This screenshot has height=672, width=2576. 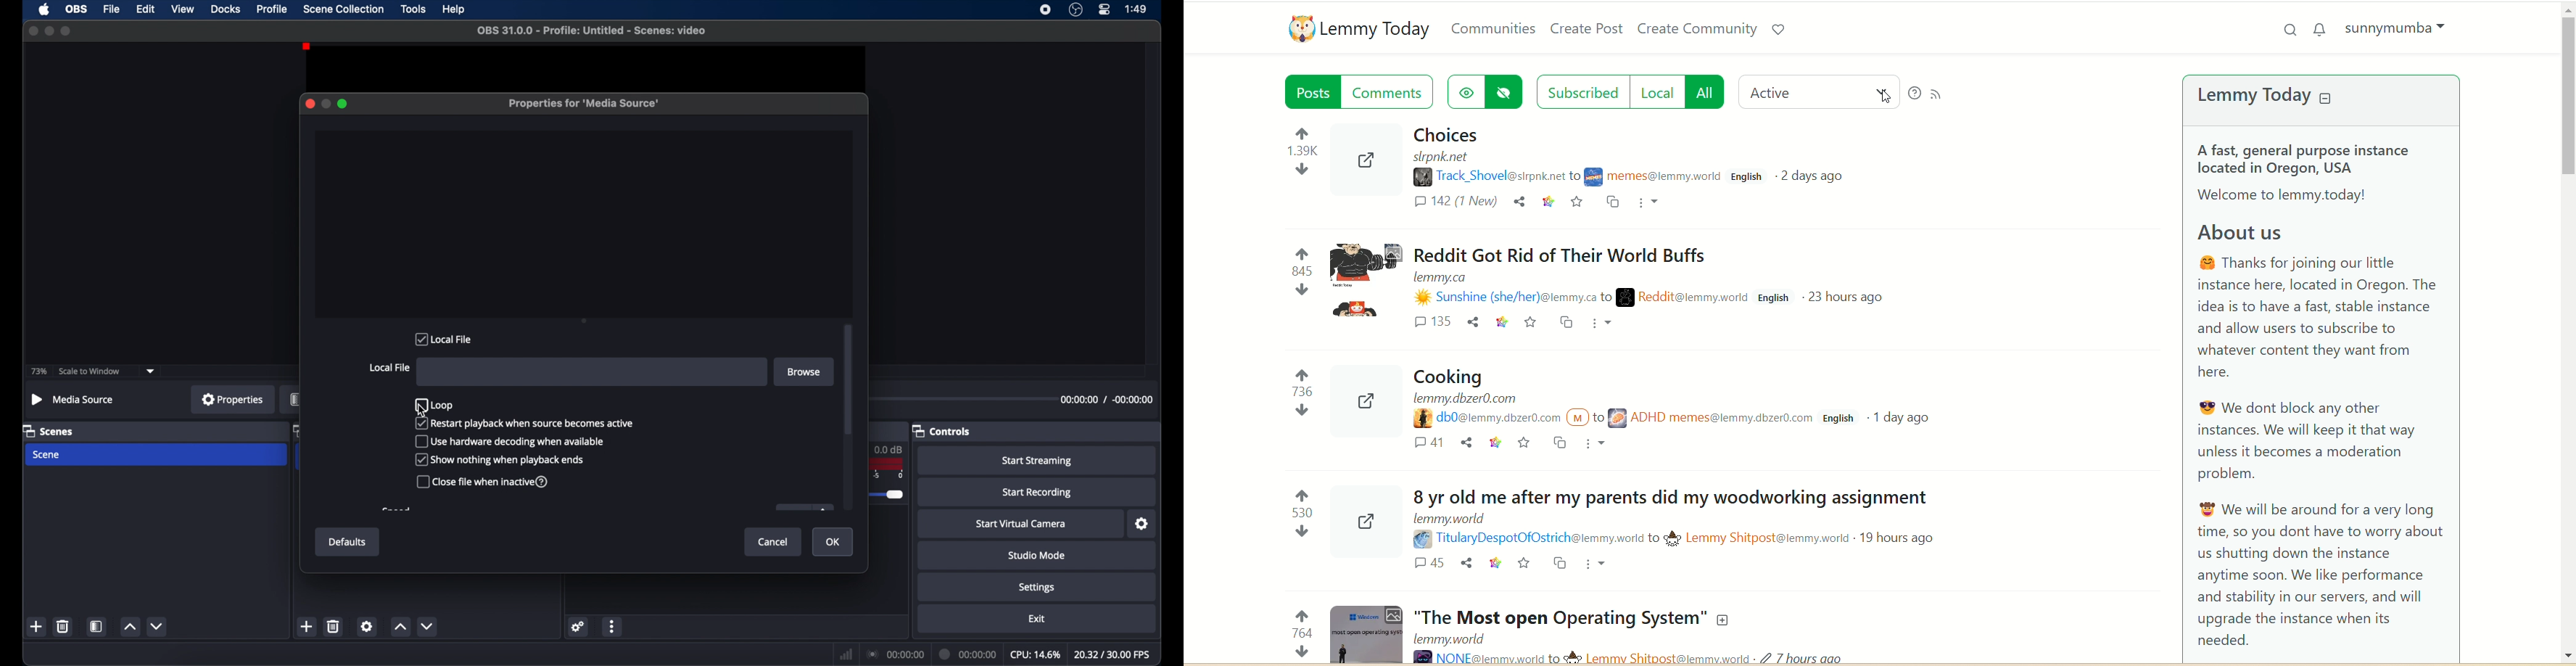 What do you see at coordinates (1106, 401) in the screenshot?
I see `timestamp` at bounding box center [1106, 401].